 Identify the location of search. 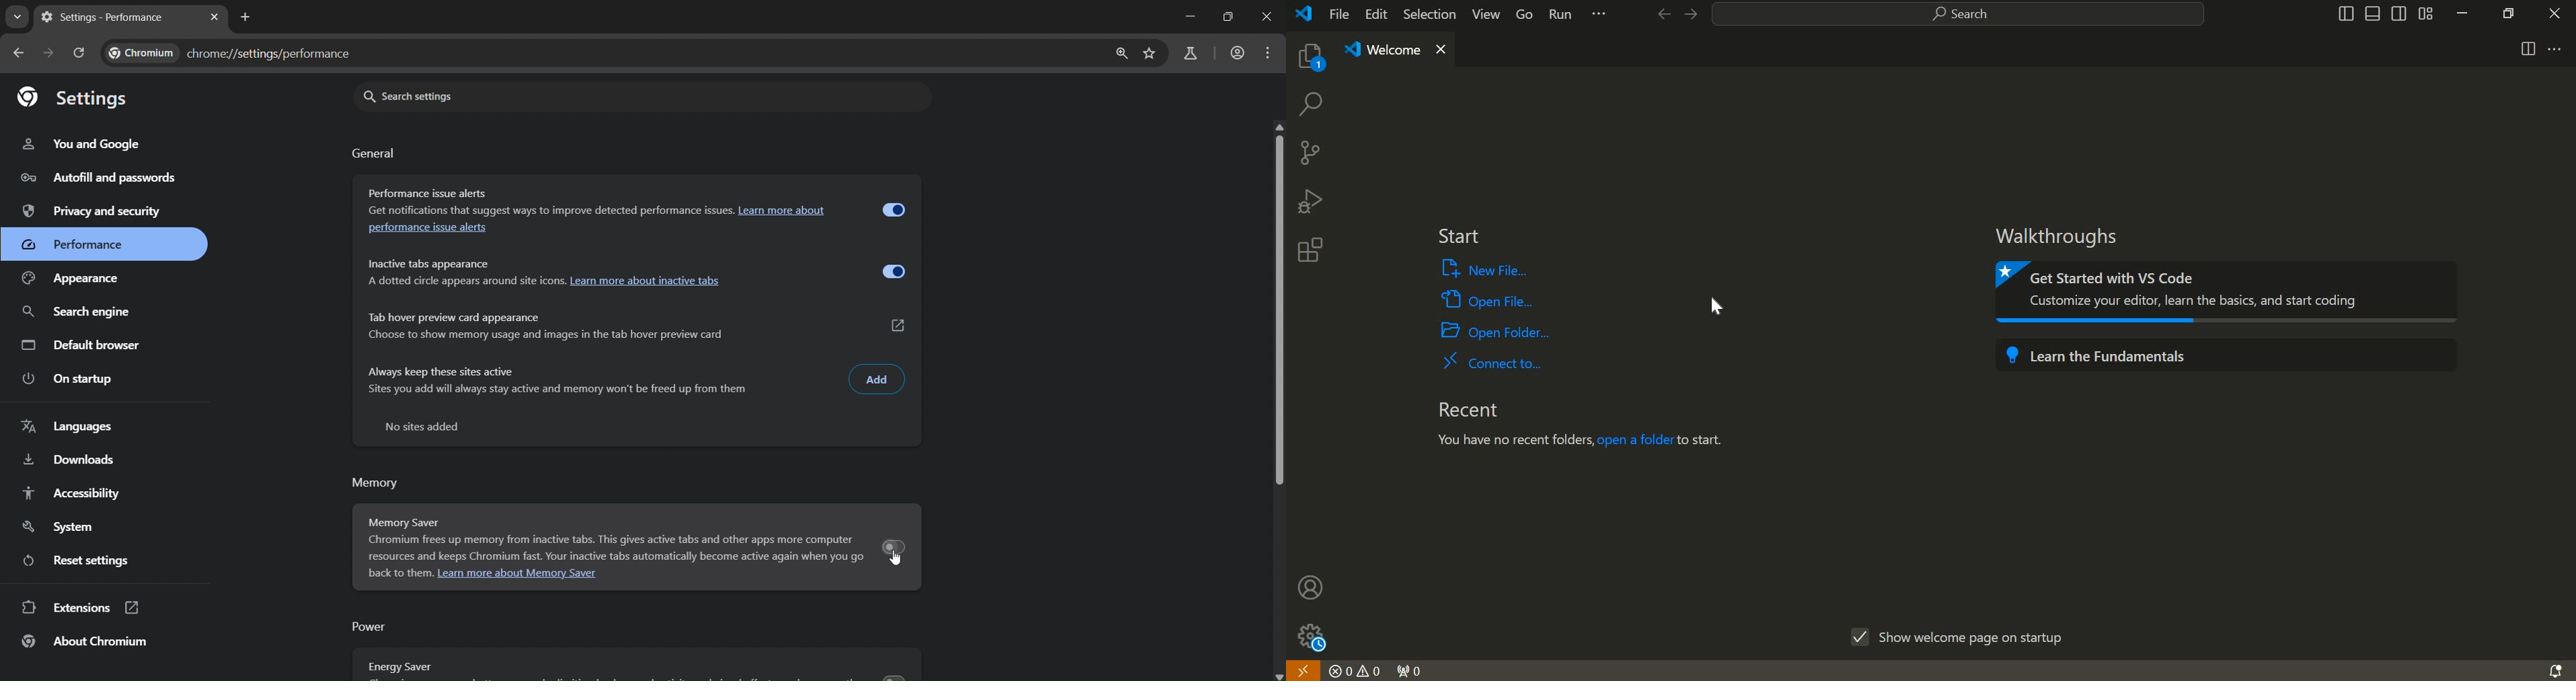
(1310, 107).